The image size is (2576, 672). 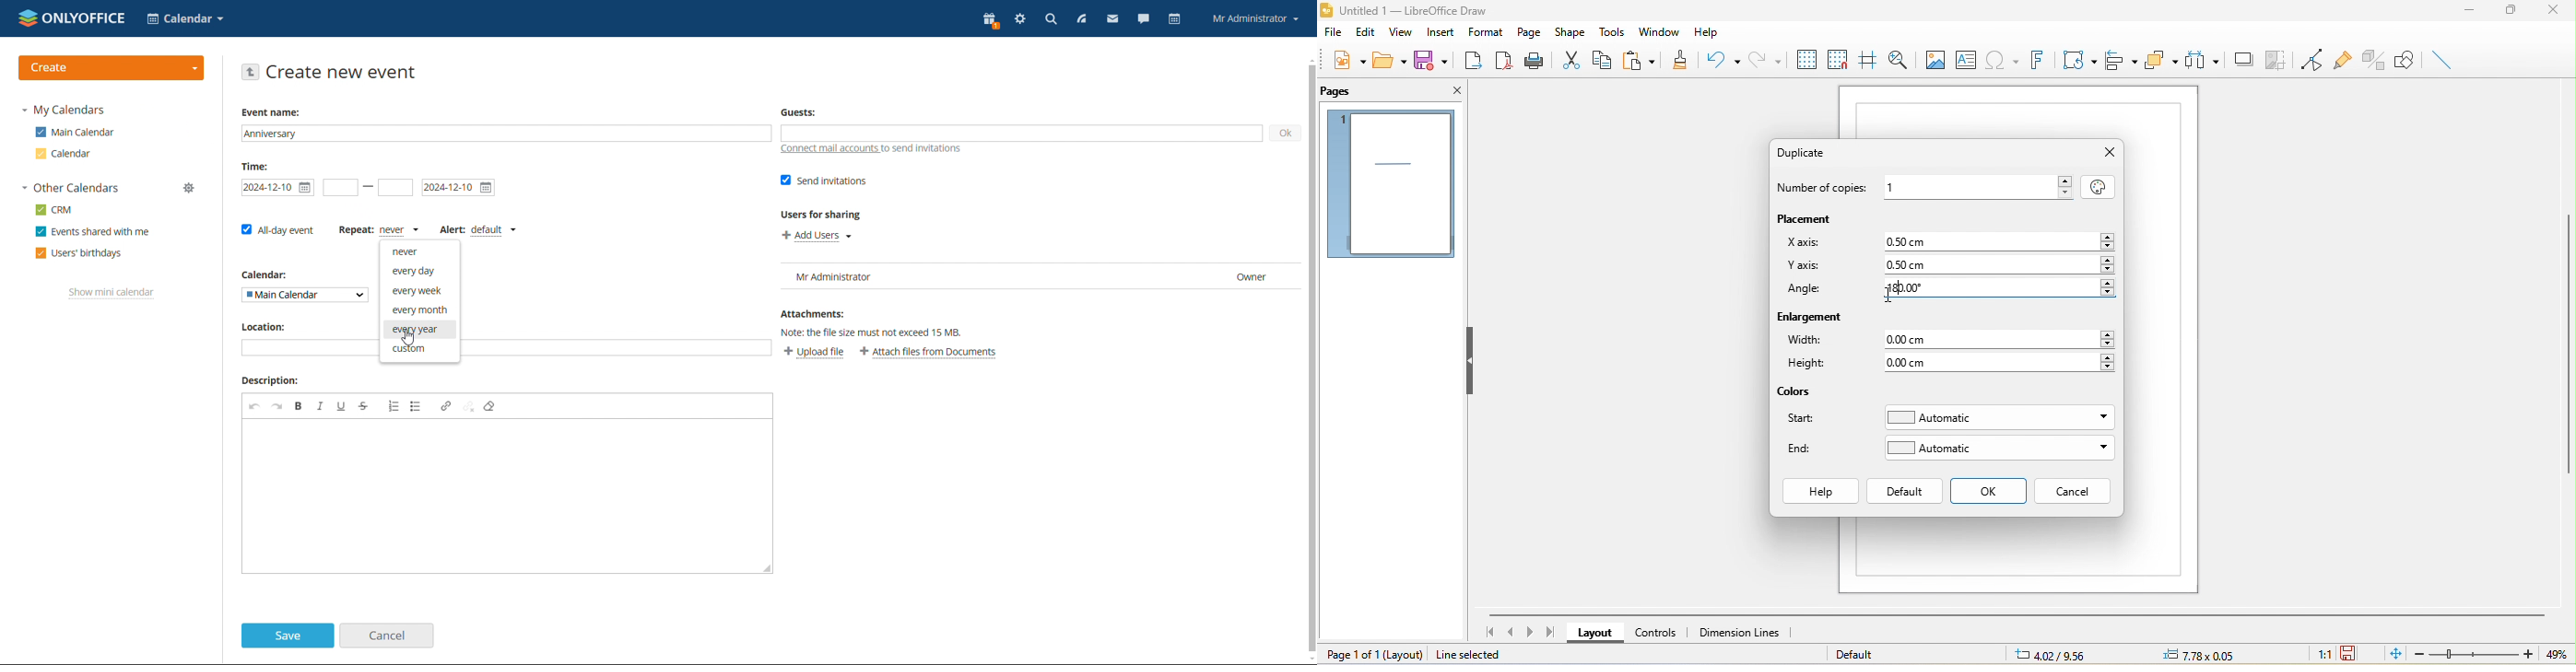 I want to click on hide, so click(x=1472, y=359).